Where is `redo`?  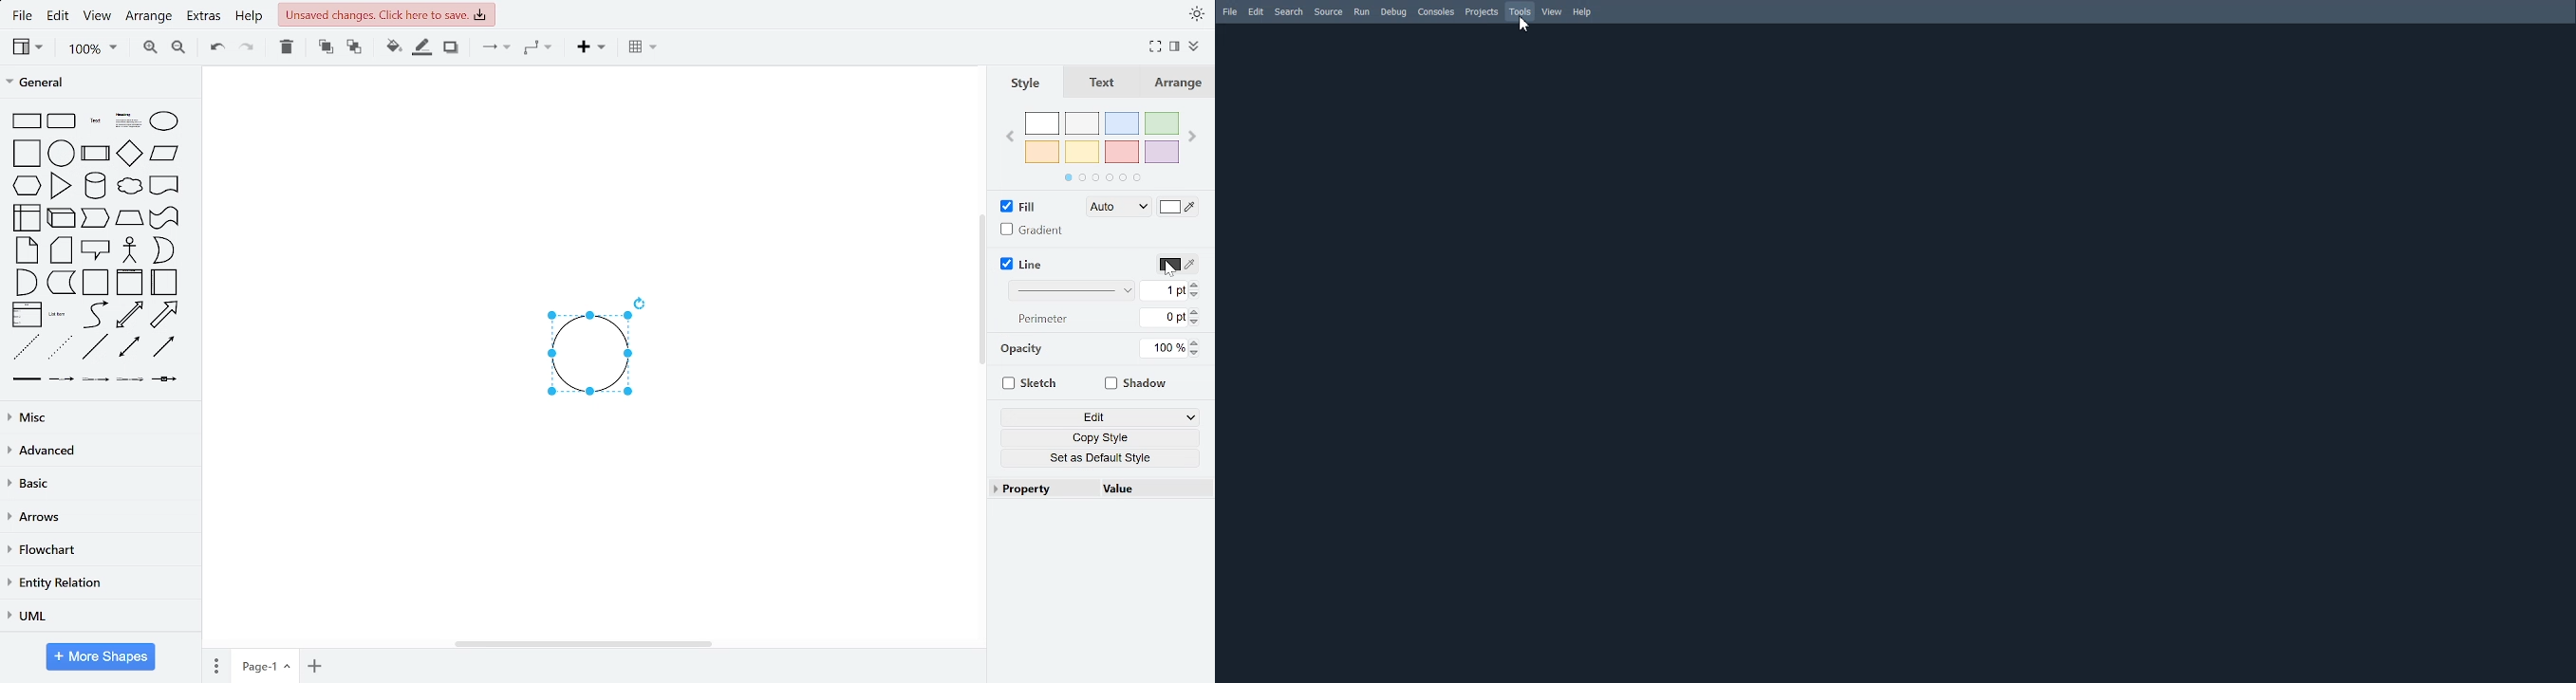
redo is located at coordinates (245, 49).